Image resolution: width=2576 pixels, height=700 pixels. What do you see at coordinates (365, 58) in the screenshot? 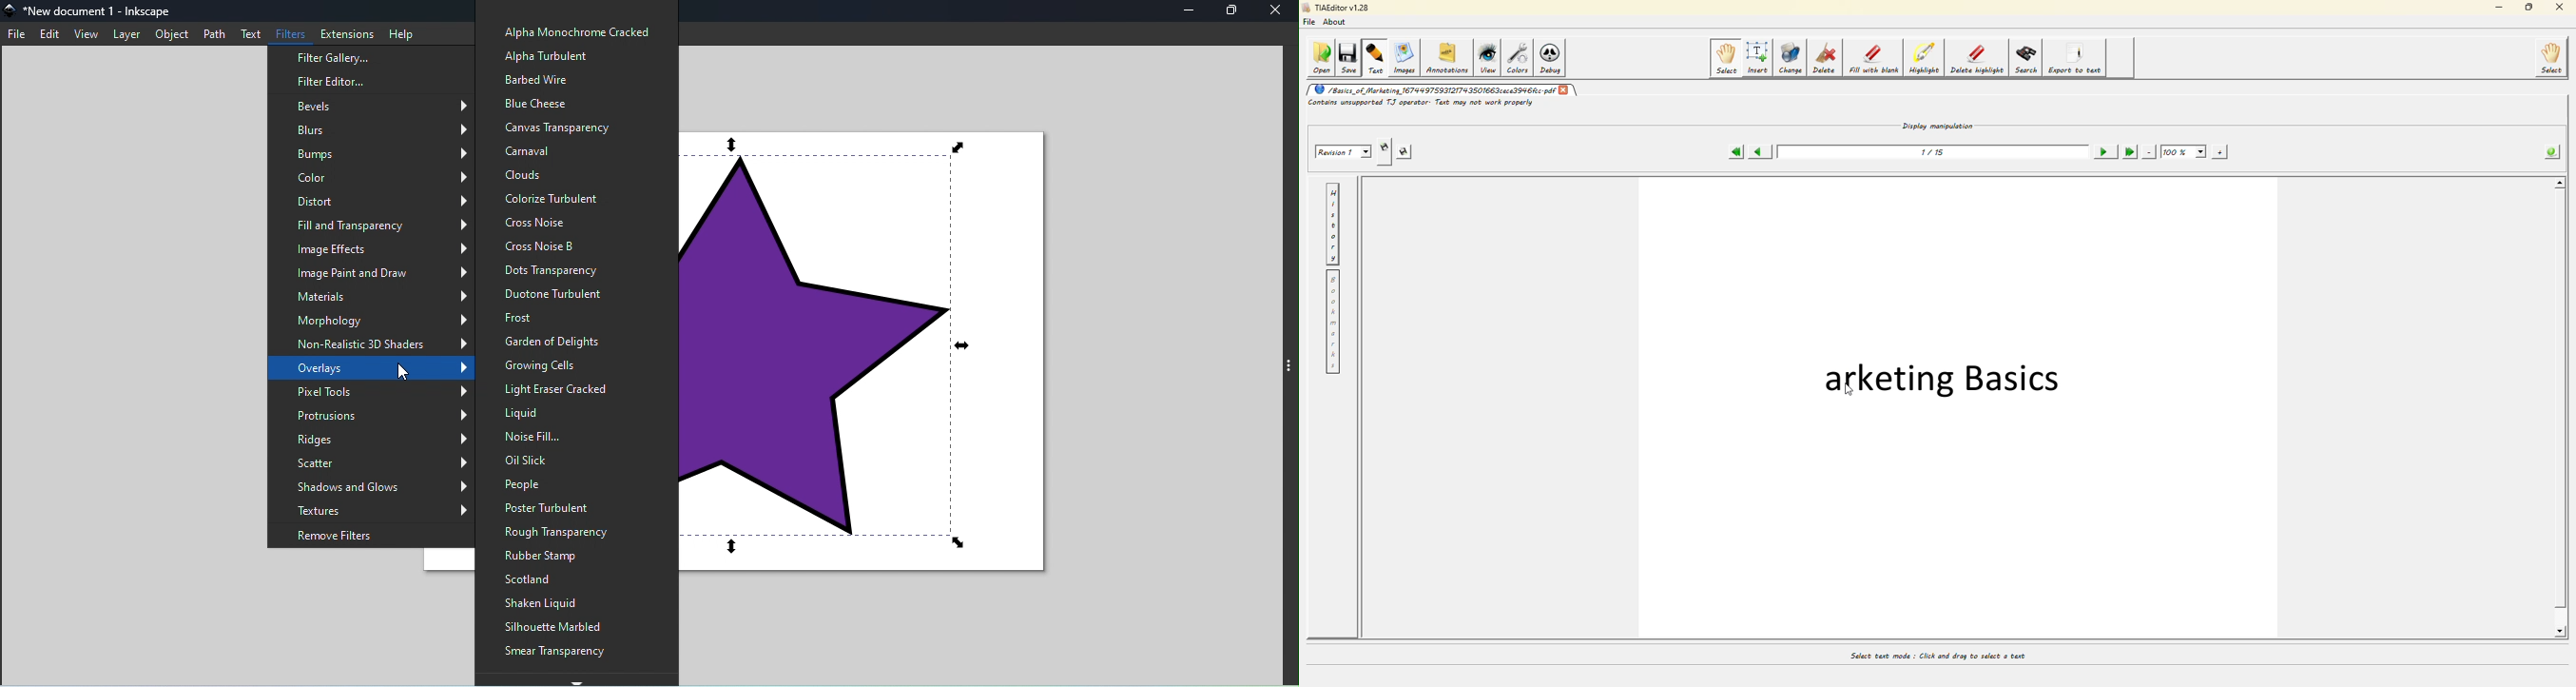
I see `Filter Gallery` at bounding box center [365, 58].